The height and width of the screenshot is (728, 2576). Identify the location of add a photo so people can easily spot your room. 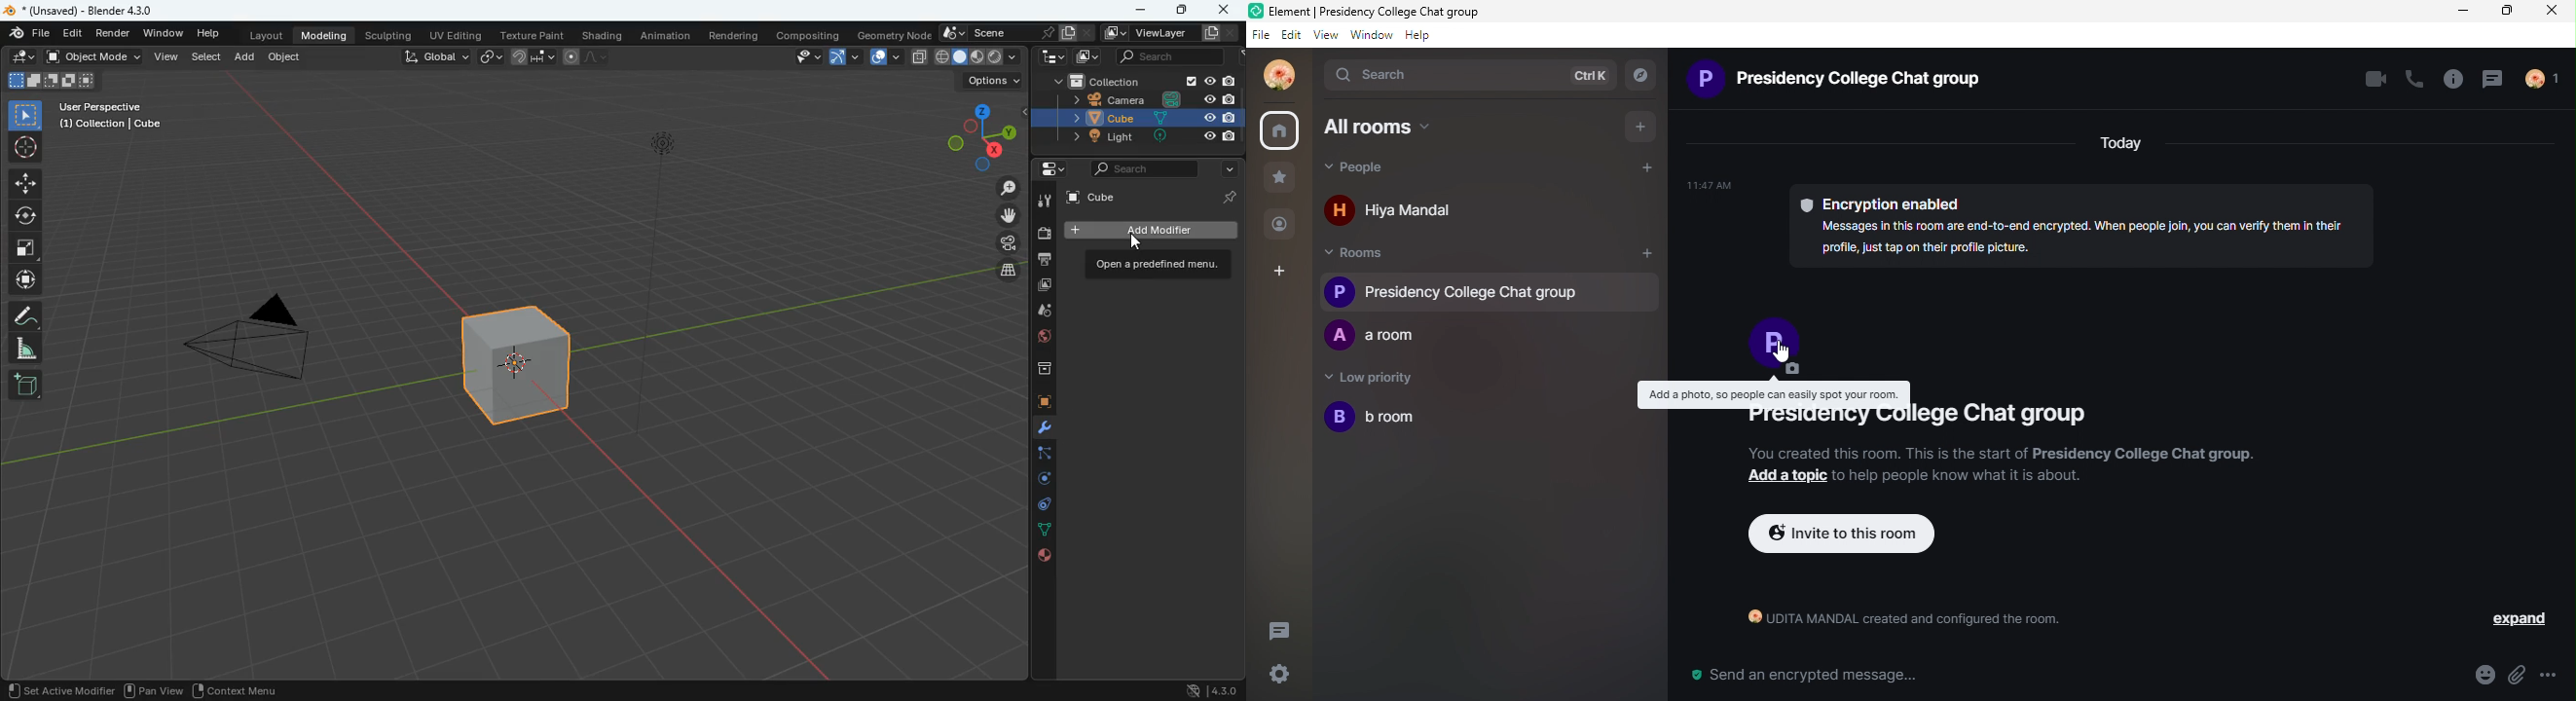
(1775, 358).